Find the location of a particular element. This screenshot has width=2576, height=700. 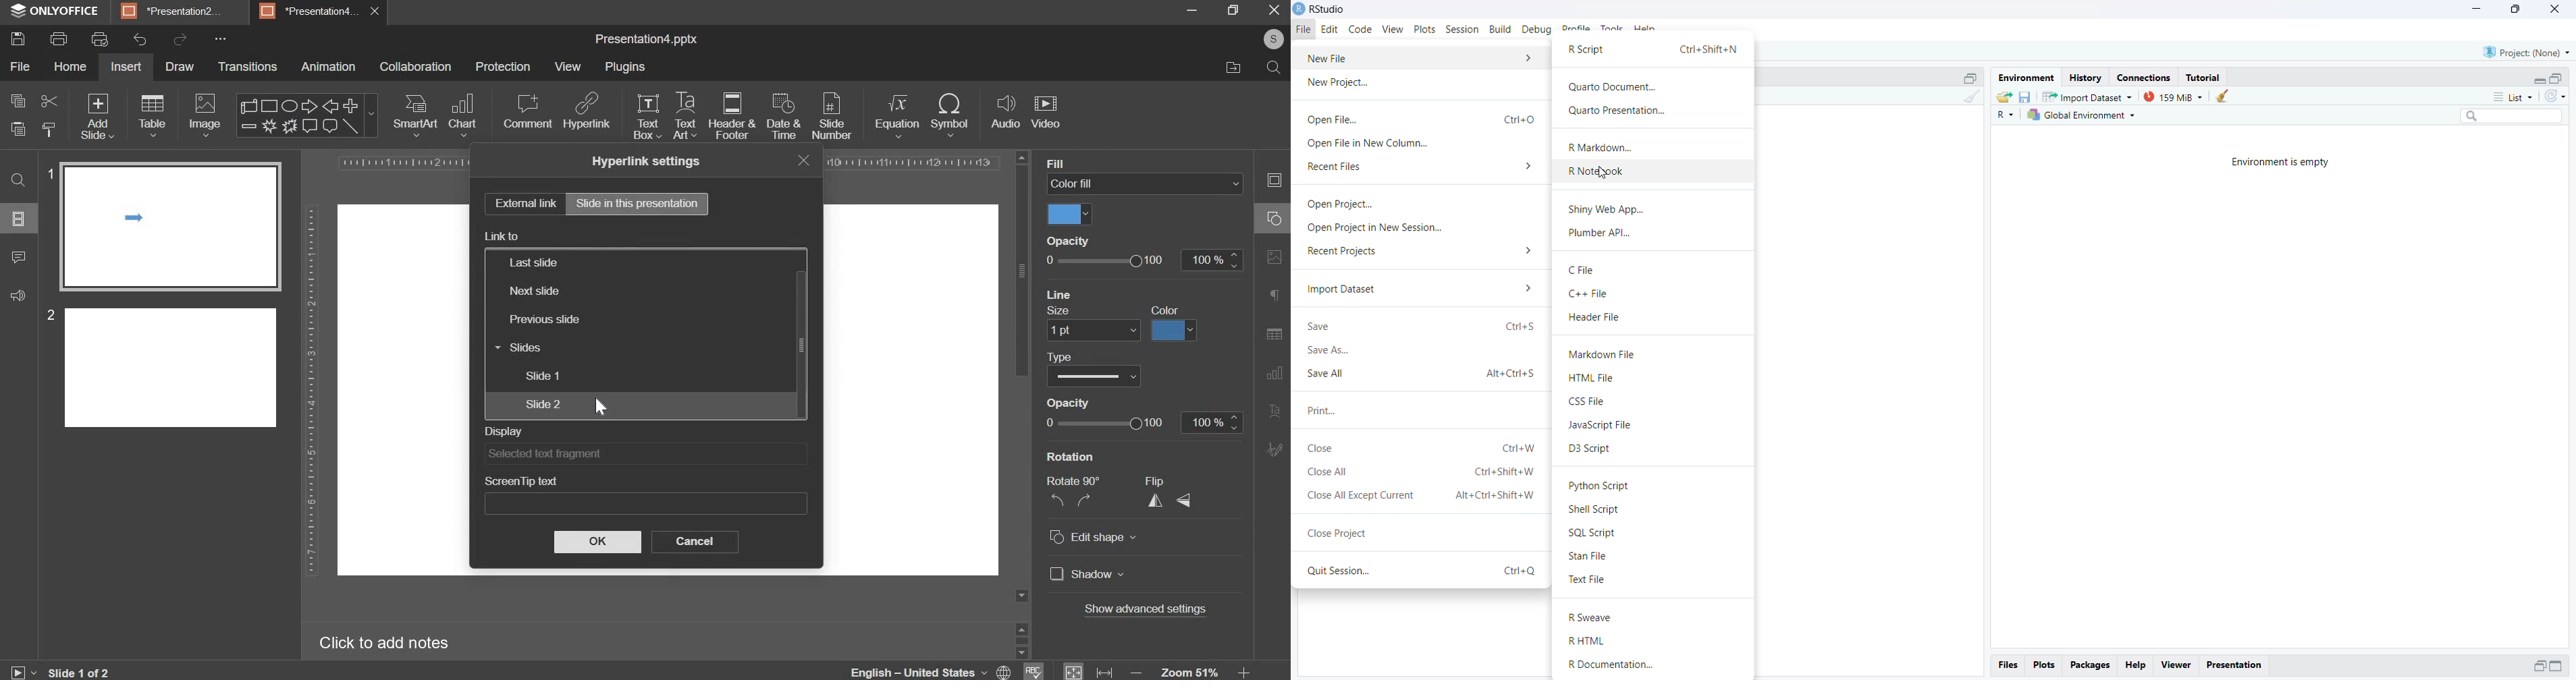

collaboration is located at coordinates (417, 67).